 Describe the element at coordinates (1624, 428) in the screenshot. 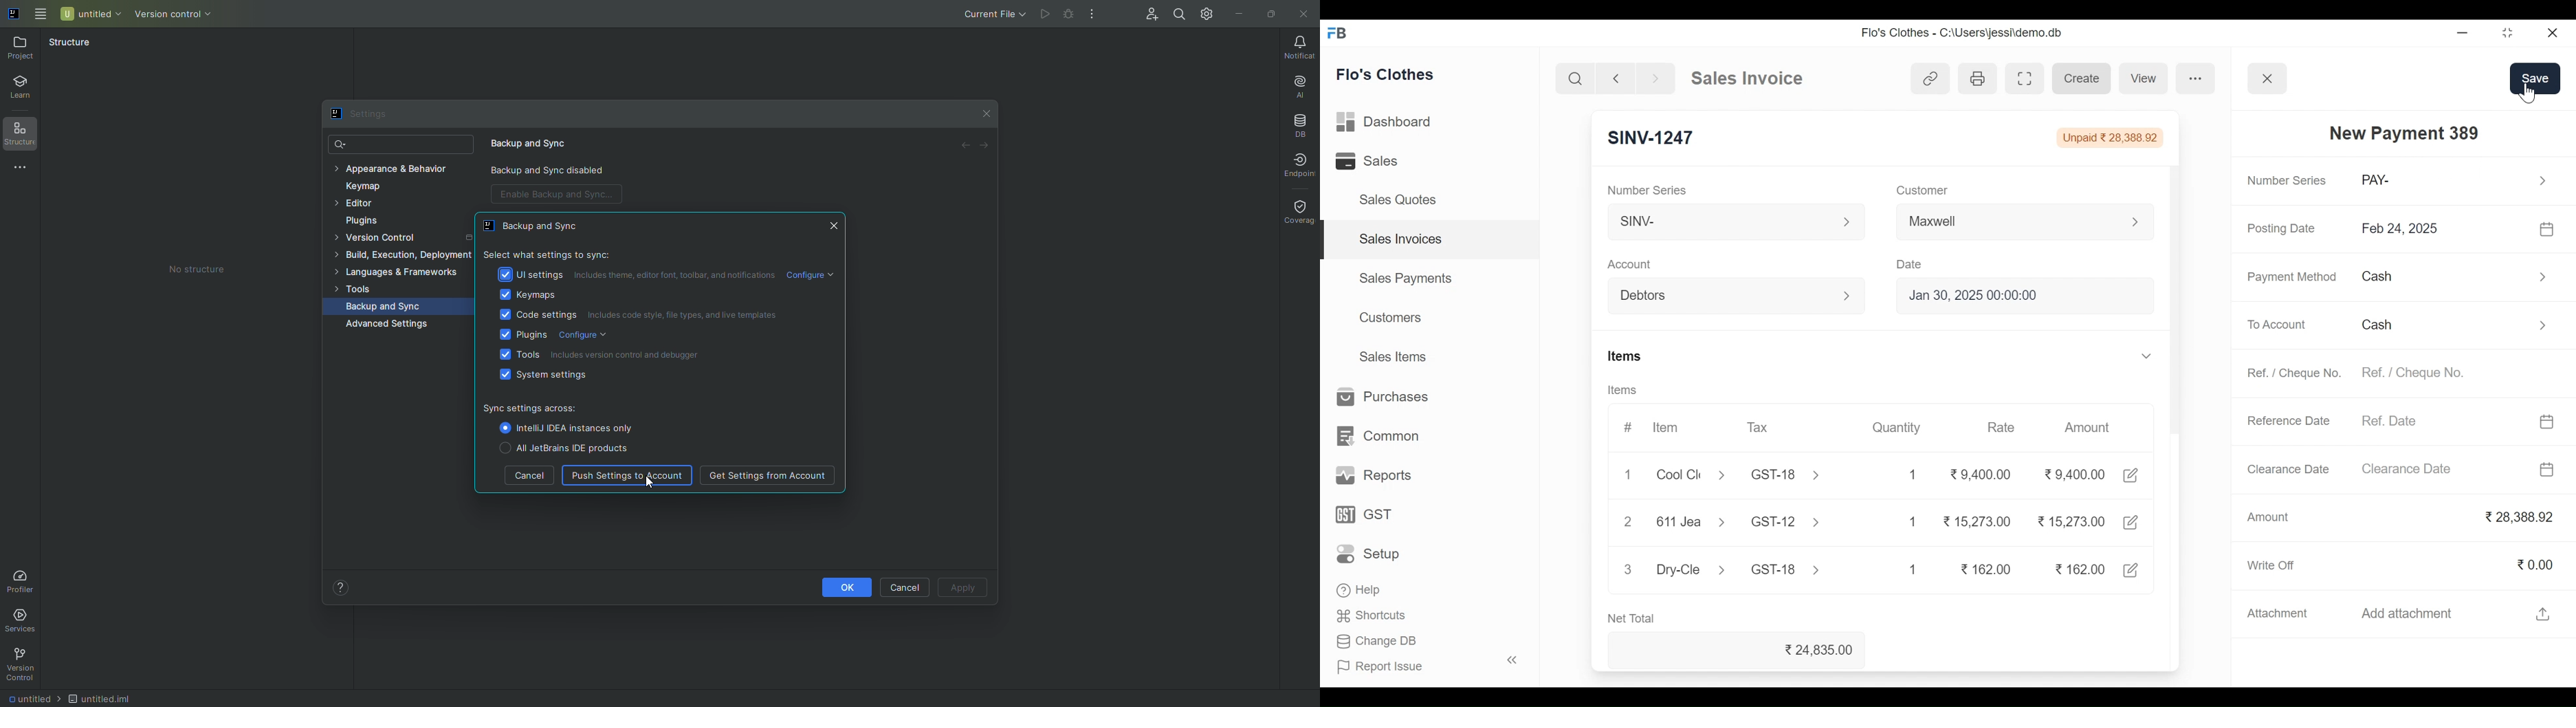

I see `#` at that location.